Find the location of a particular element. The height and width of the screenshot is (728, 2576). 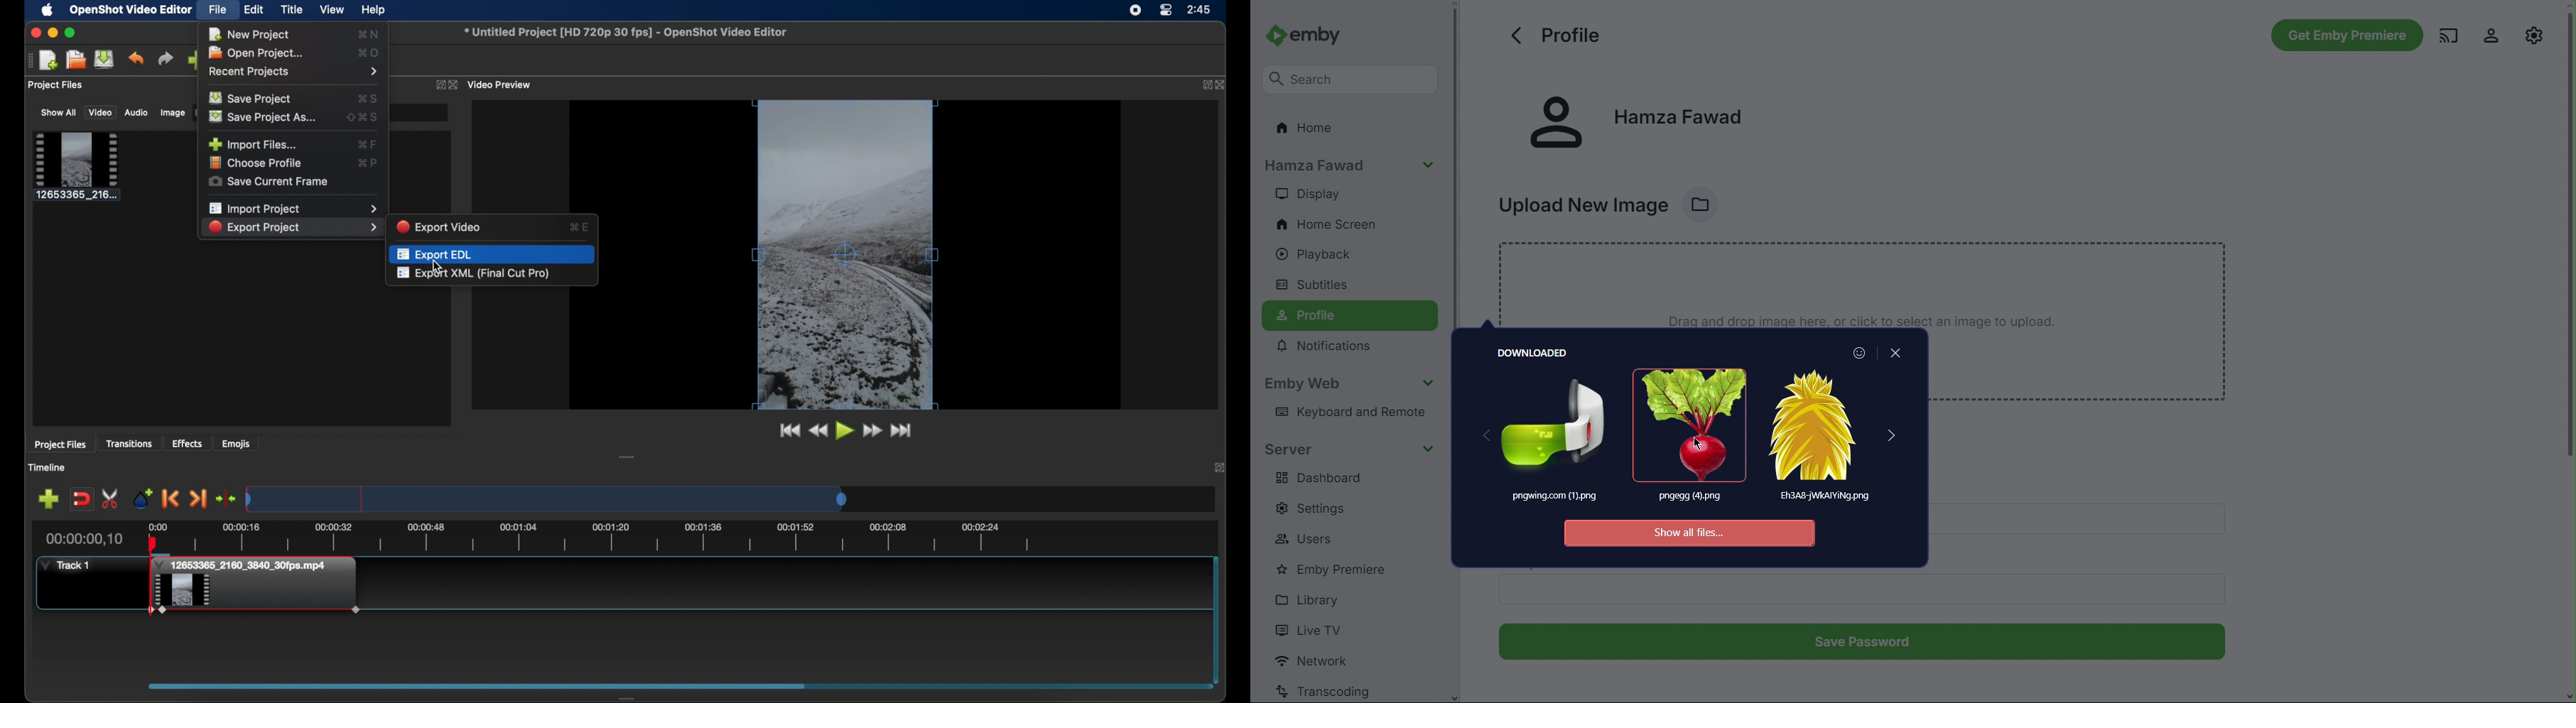

import files is located at coordinates (253, 143).